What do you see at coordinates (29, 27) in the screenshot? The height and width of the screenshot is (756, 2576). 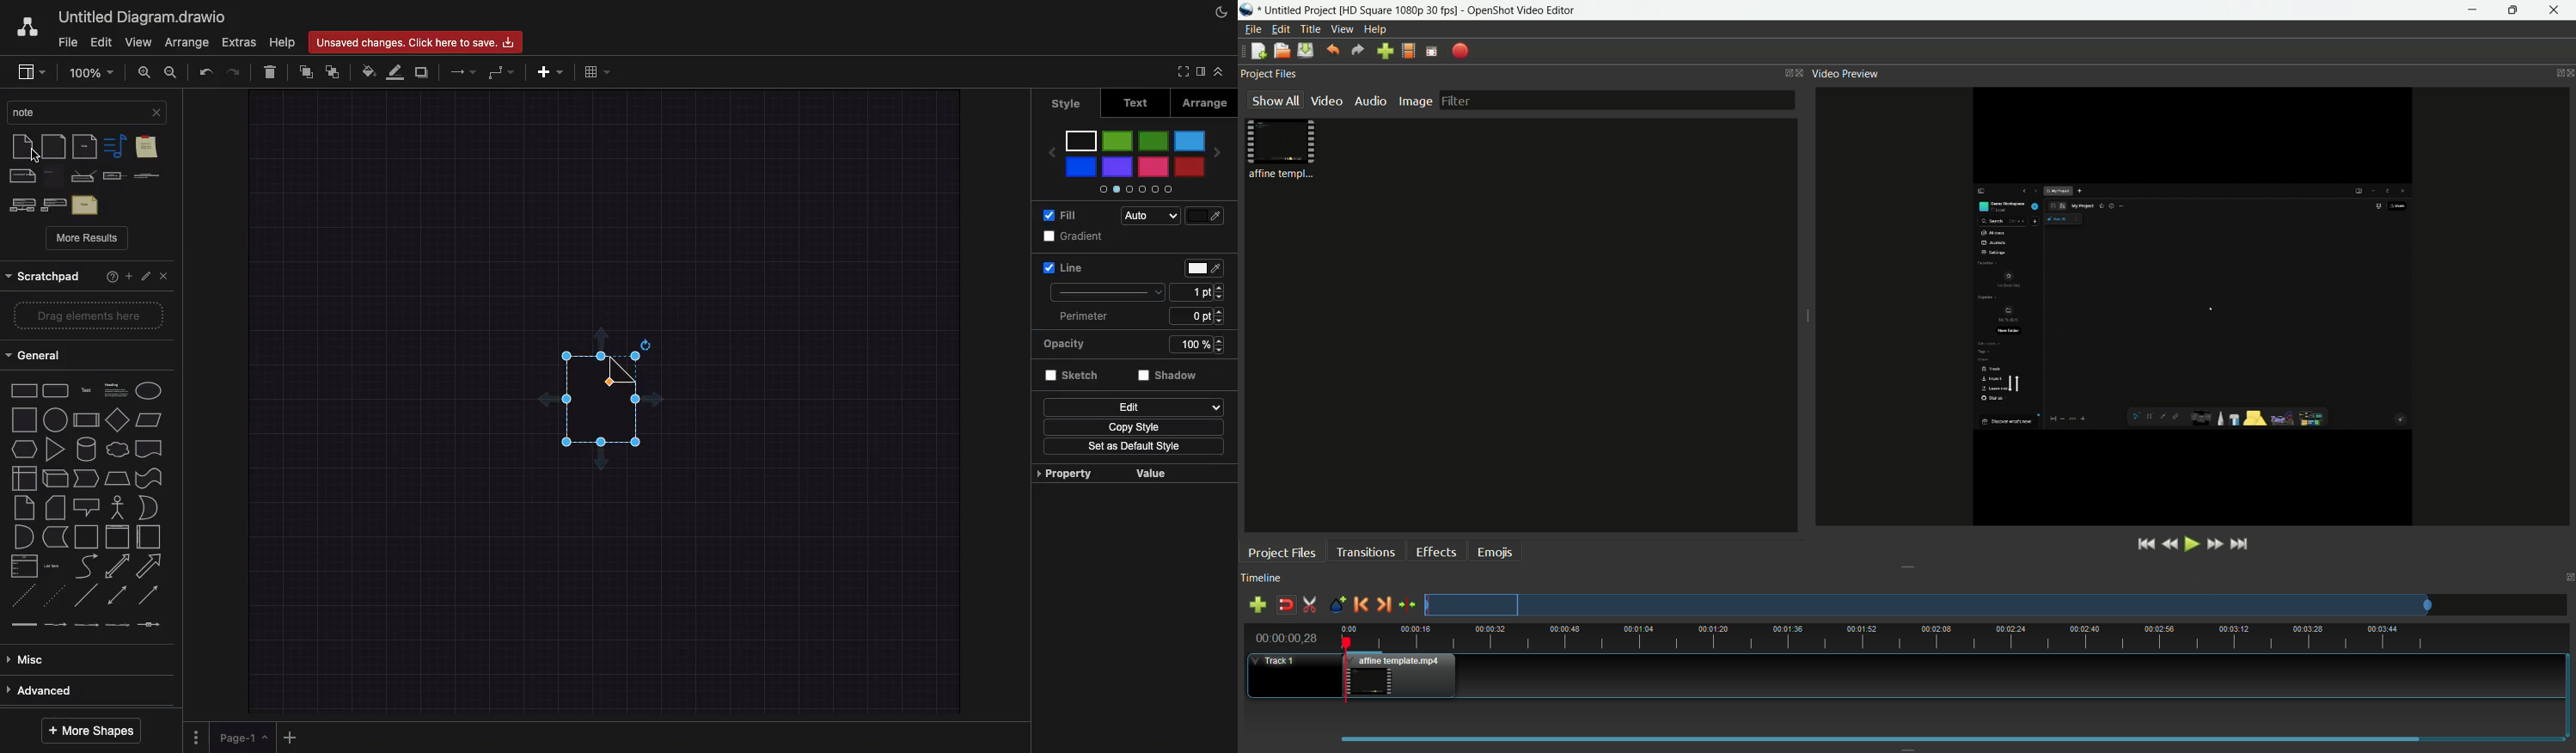 I see `Draw.io` at bounding box center [29, 27].